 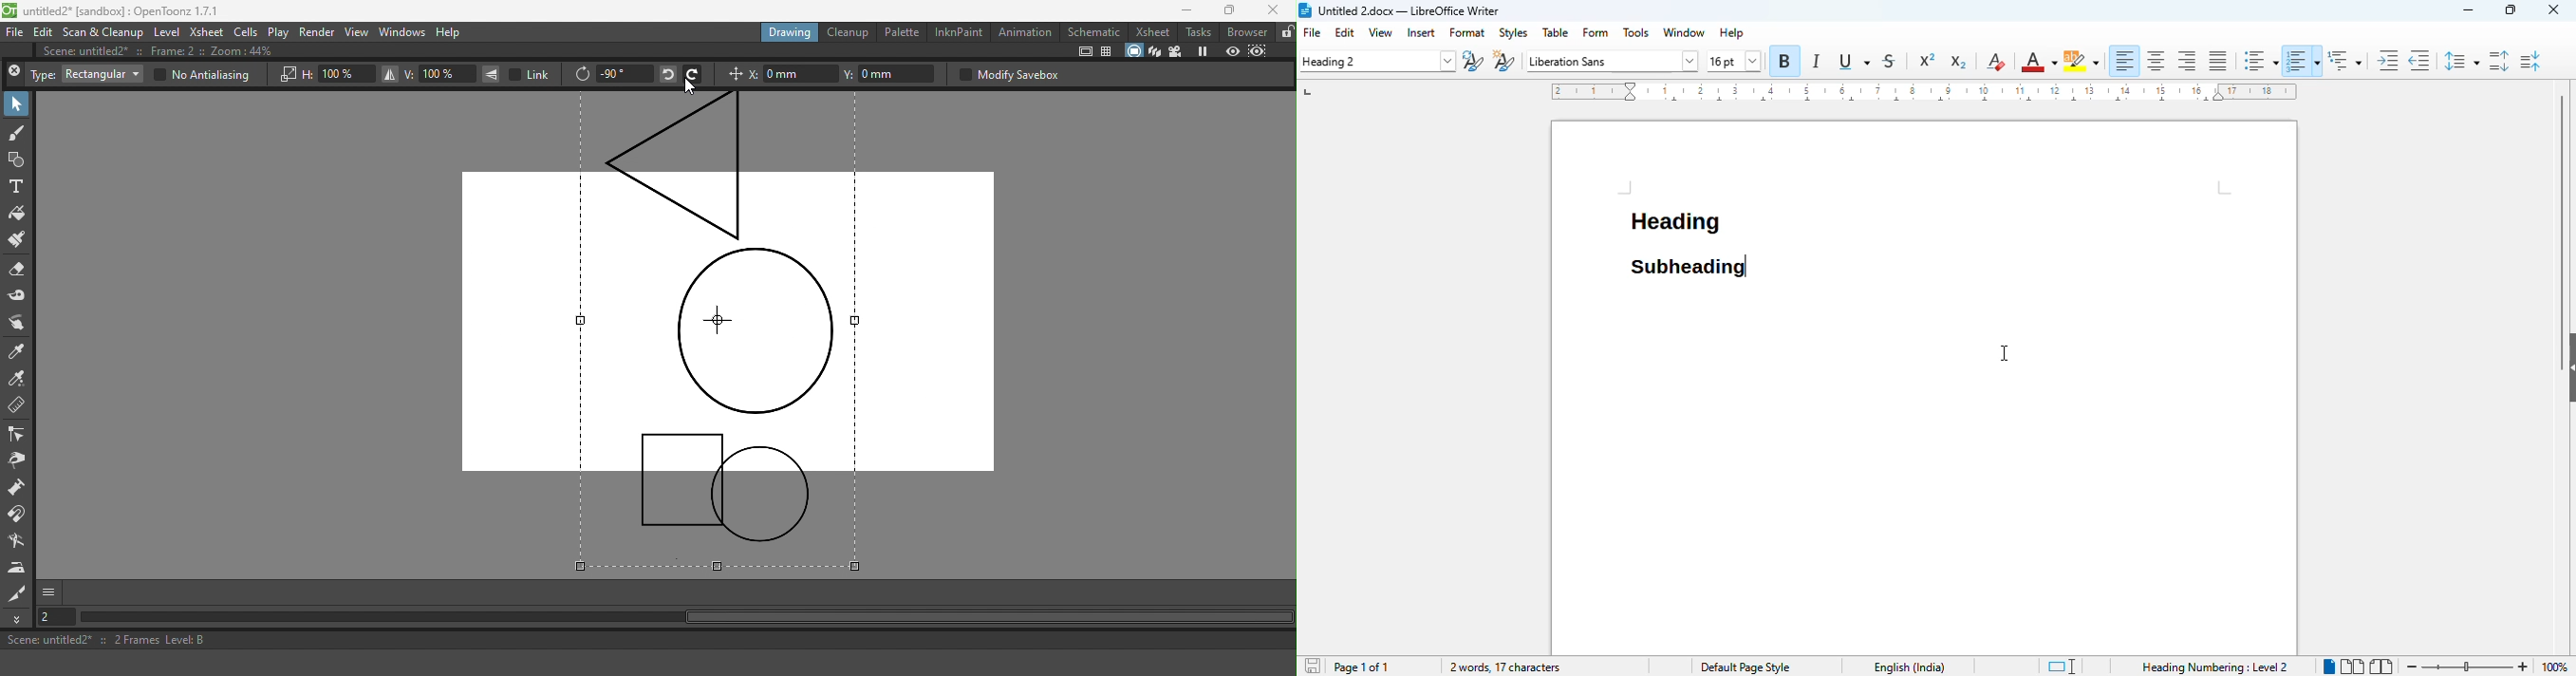 I want to click on Windows, so click(x=401, y=33).